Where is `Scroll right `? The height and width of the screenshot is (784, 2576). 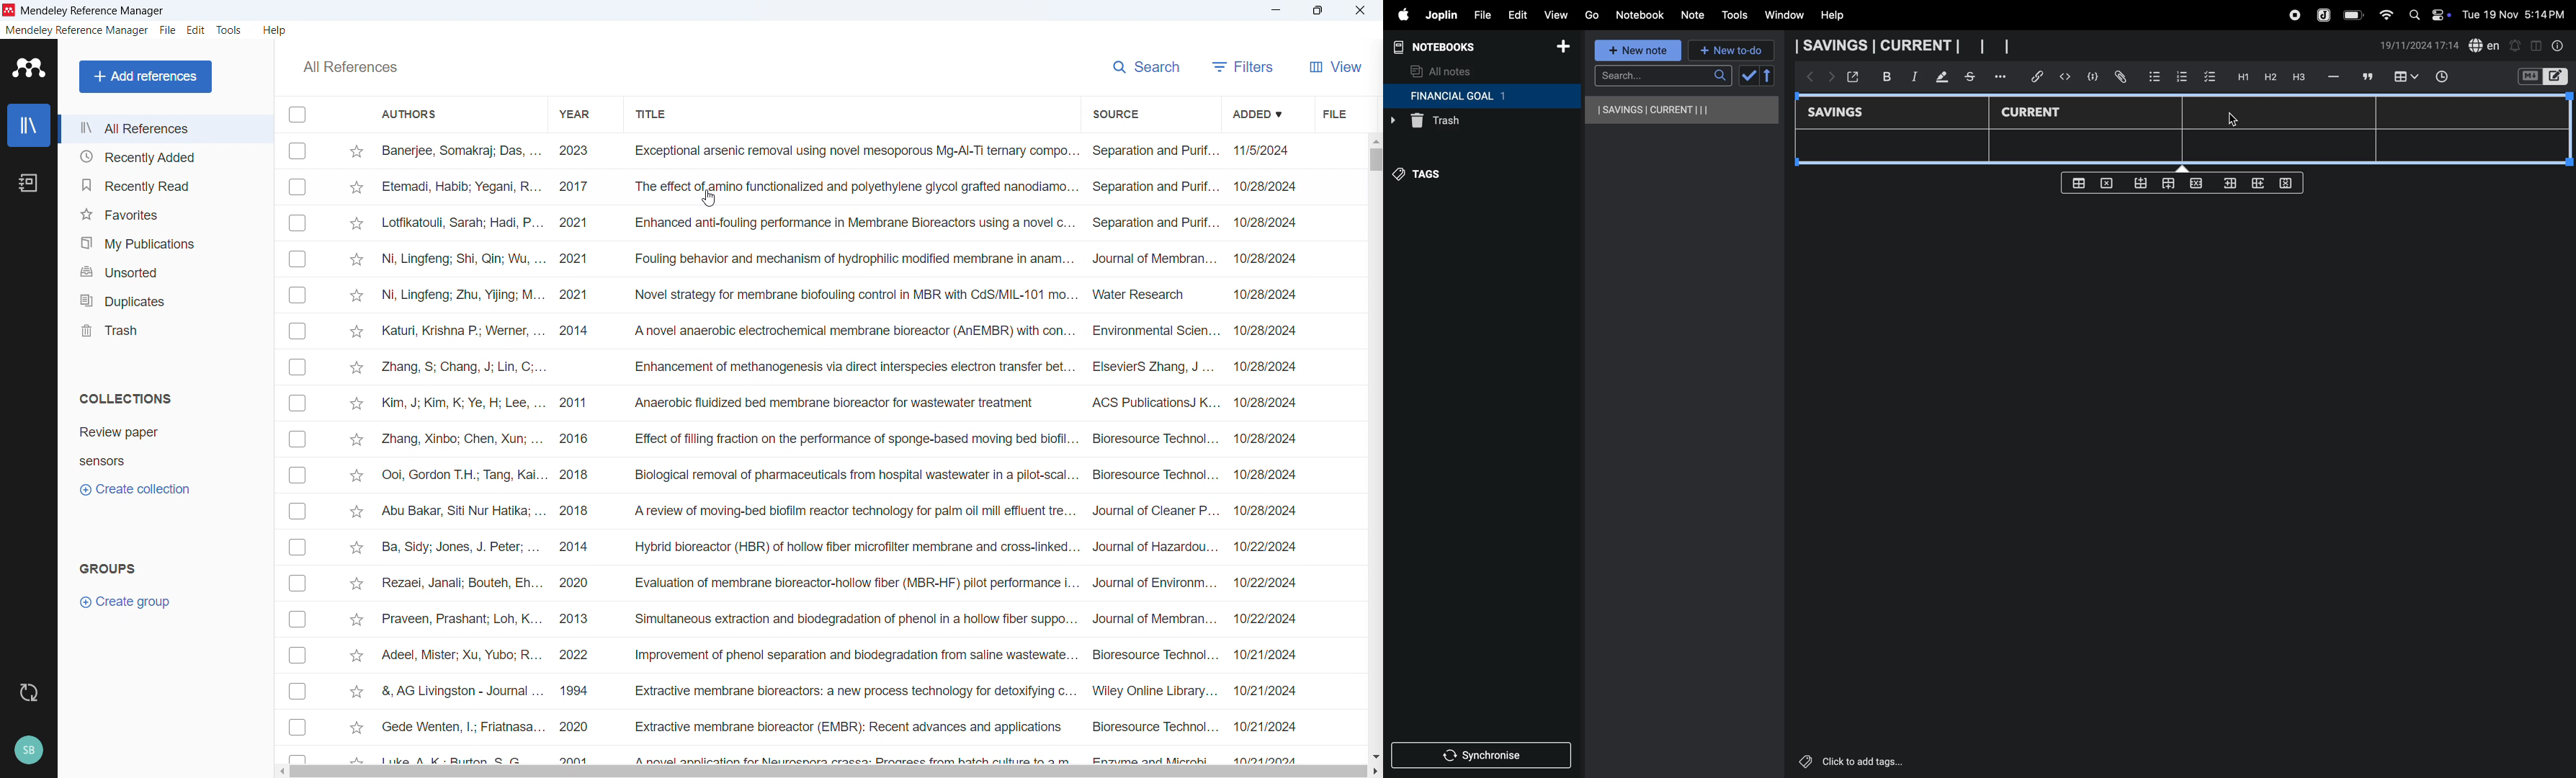
Scroll right  is located at coordinates (1374, 772).